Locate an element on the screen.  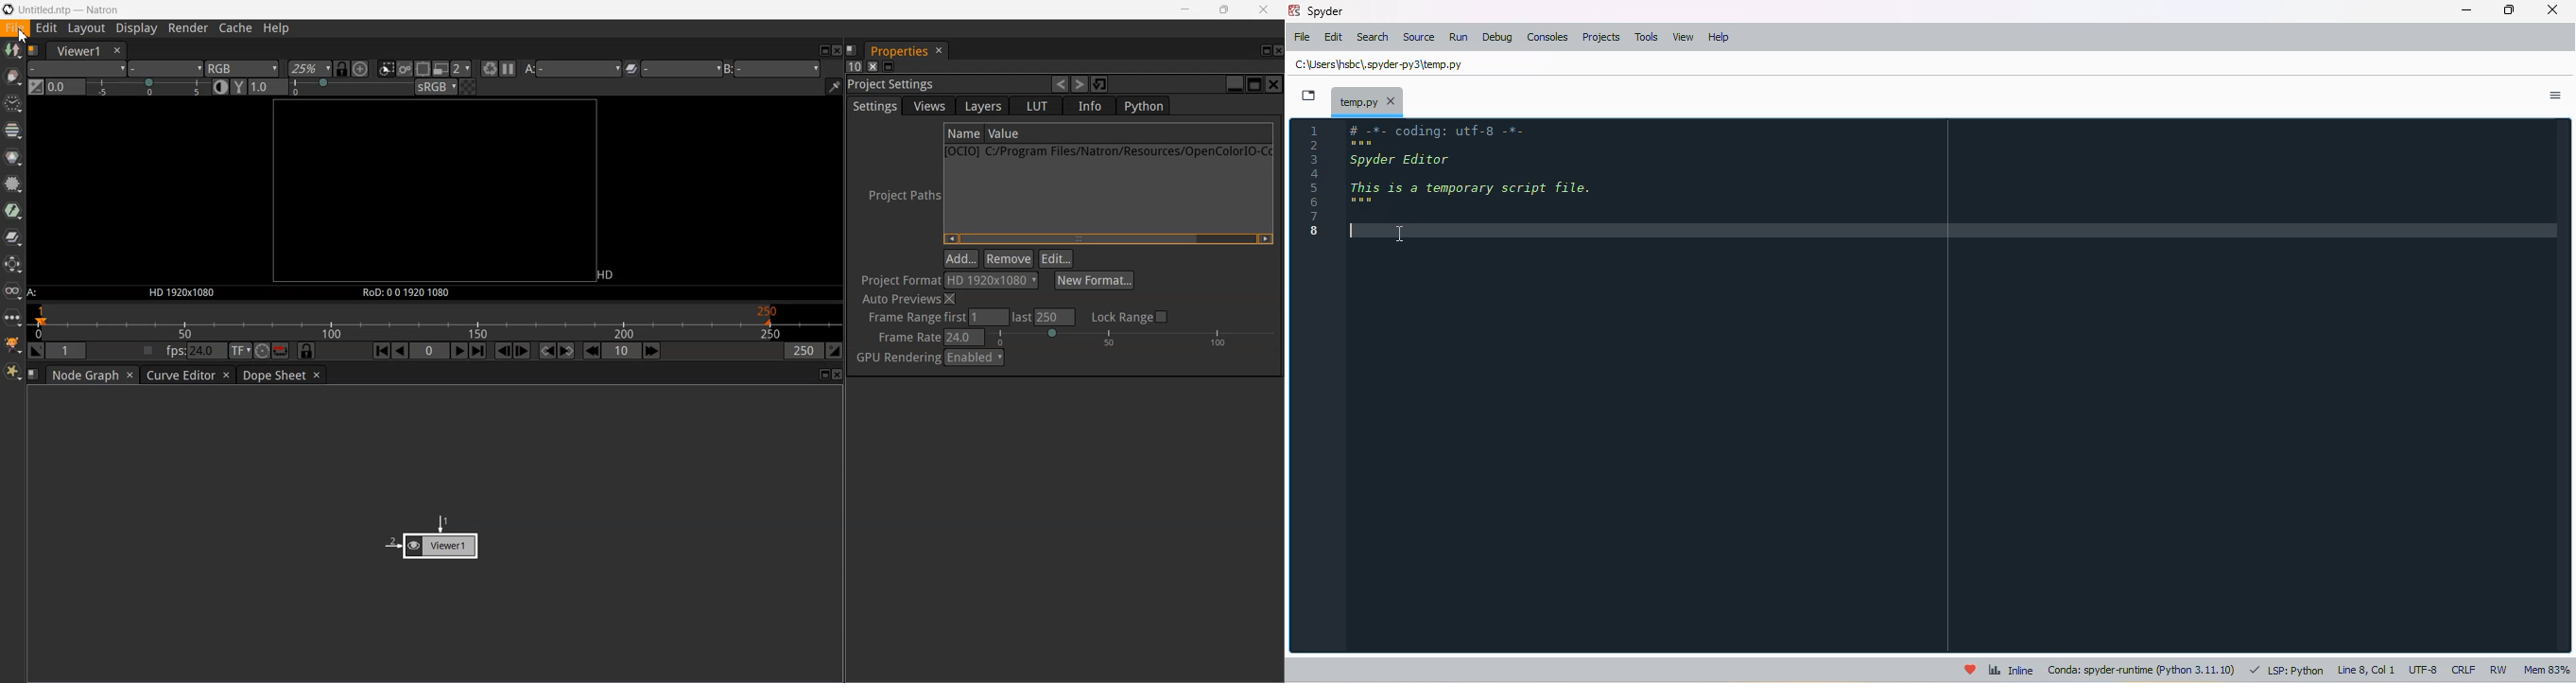
line 8, col 1 is located at coordinates (2367, 670).